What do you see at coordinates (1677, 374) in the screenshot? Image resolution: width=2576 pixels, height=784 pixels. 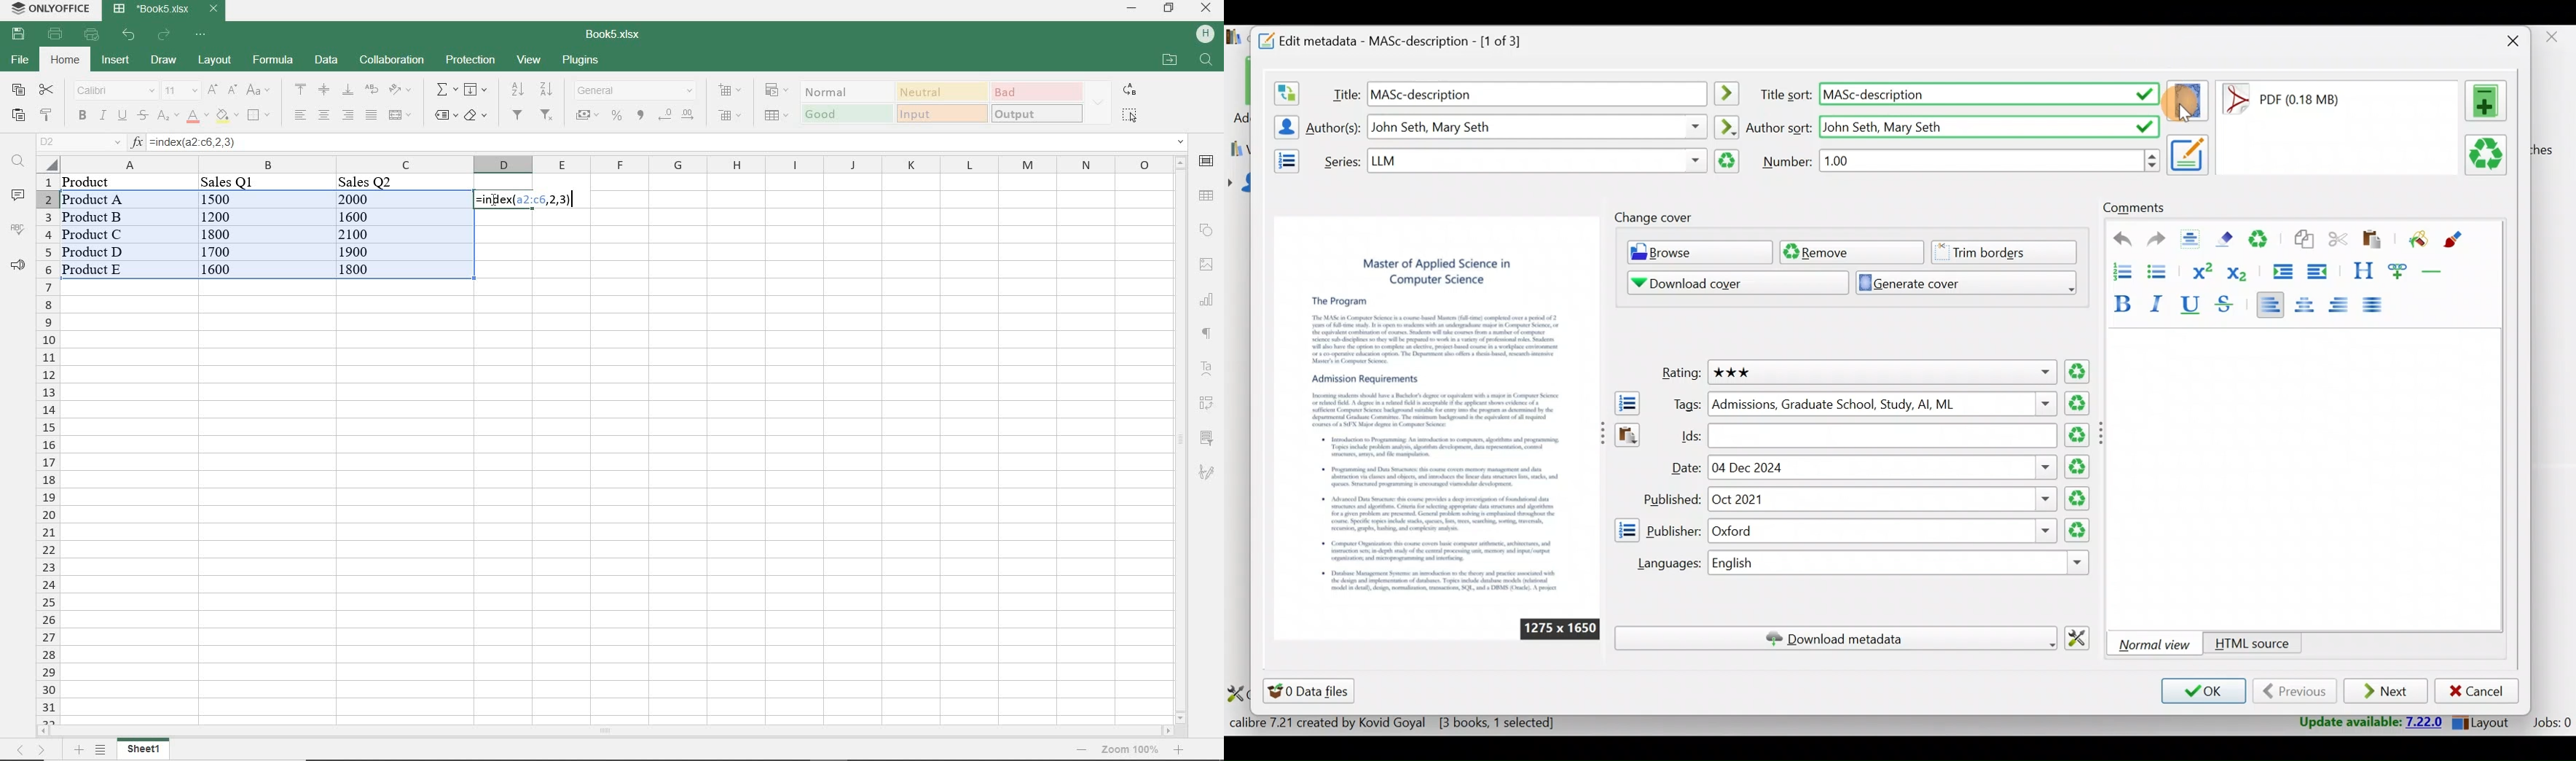 I see `Rating` at bounding box center [1677, 374].